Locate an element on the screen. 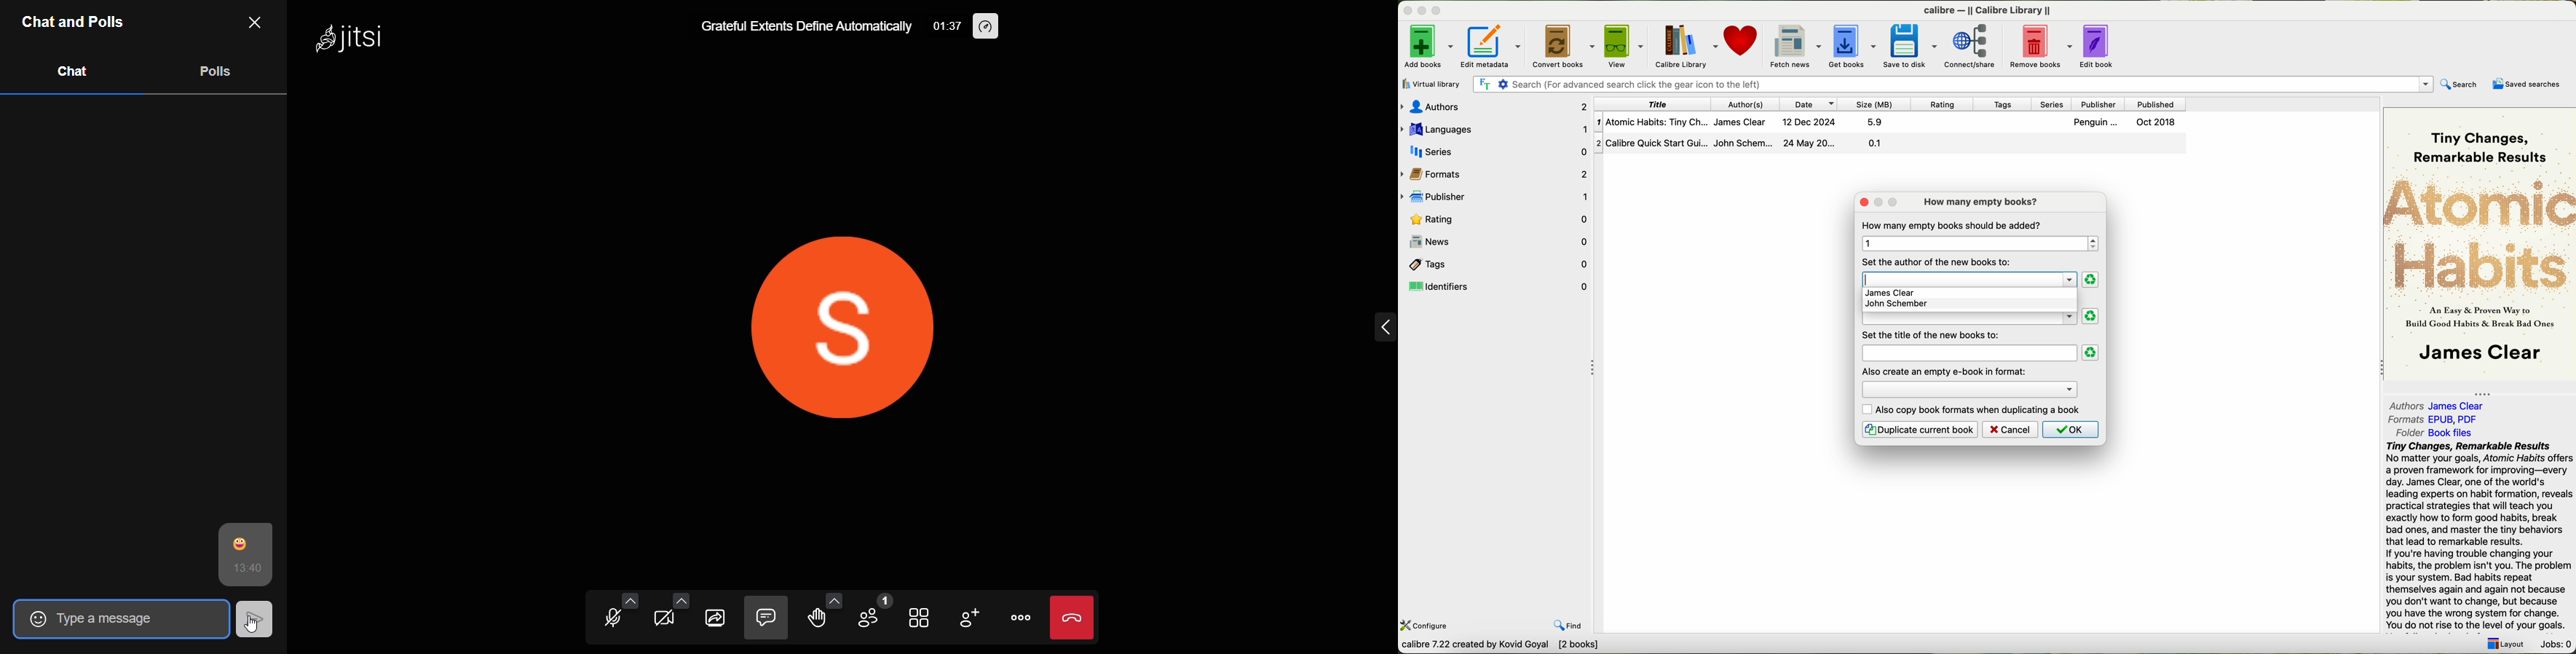  search bar is located at coordinates (1955, 84).